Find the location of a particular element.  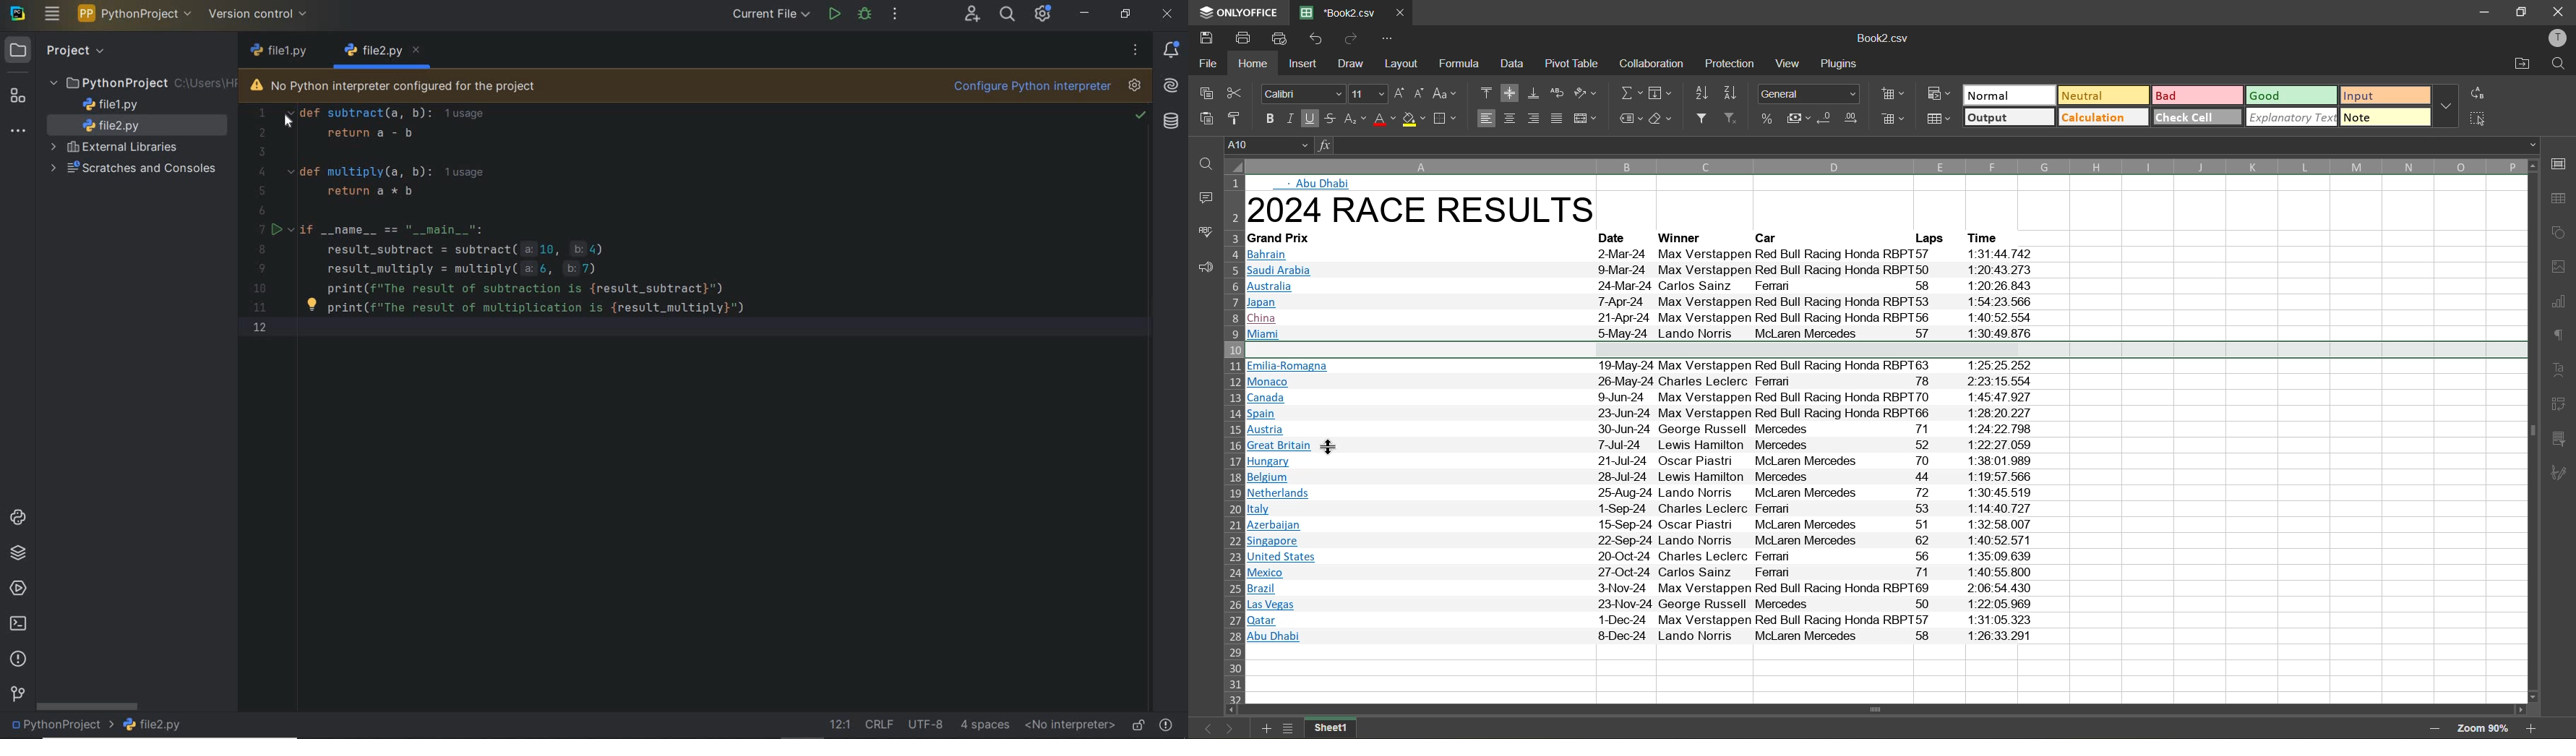

file name is located at coordinates (153, 726).